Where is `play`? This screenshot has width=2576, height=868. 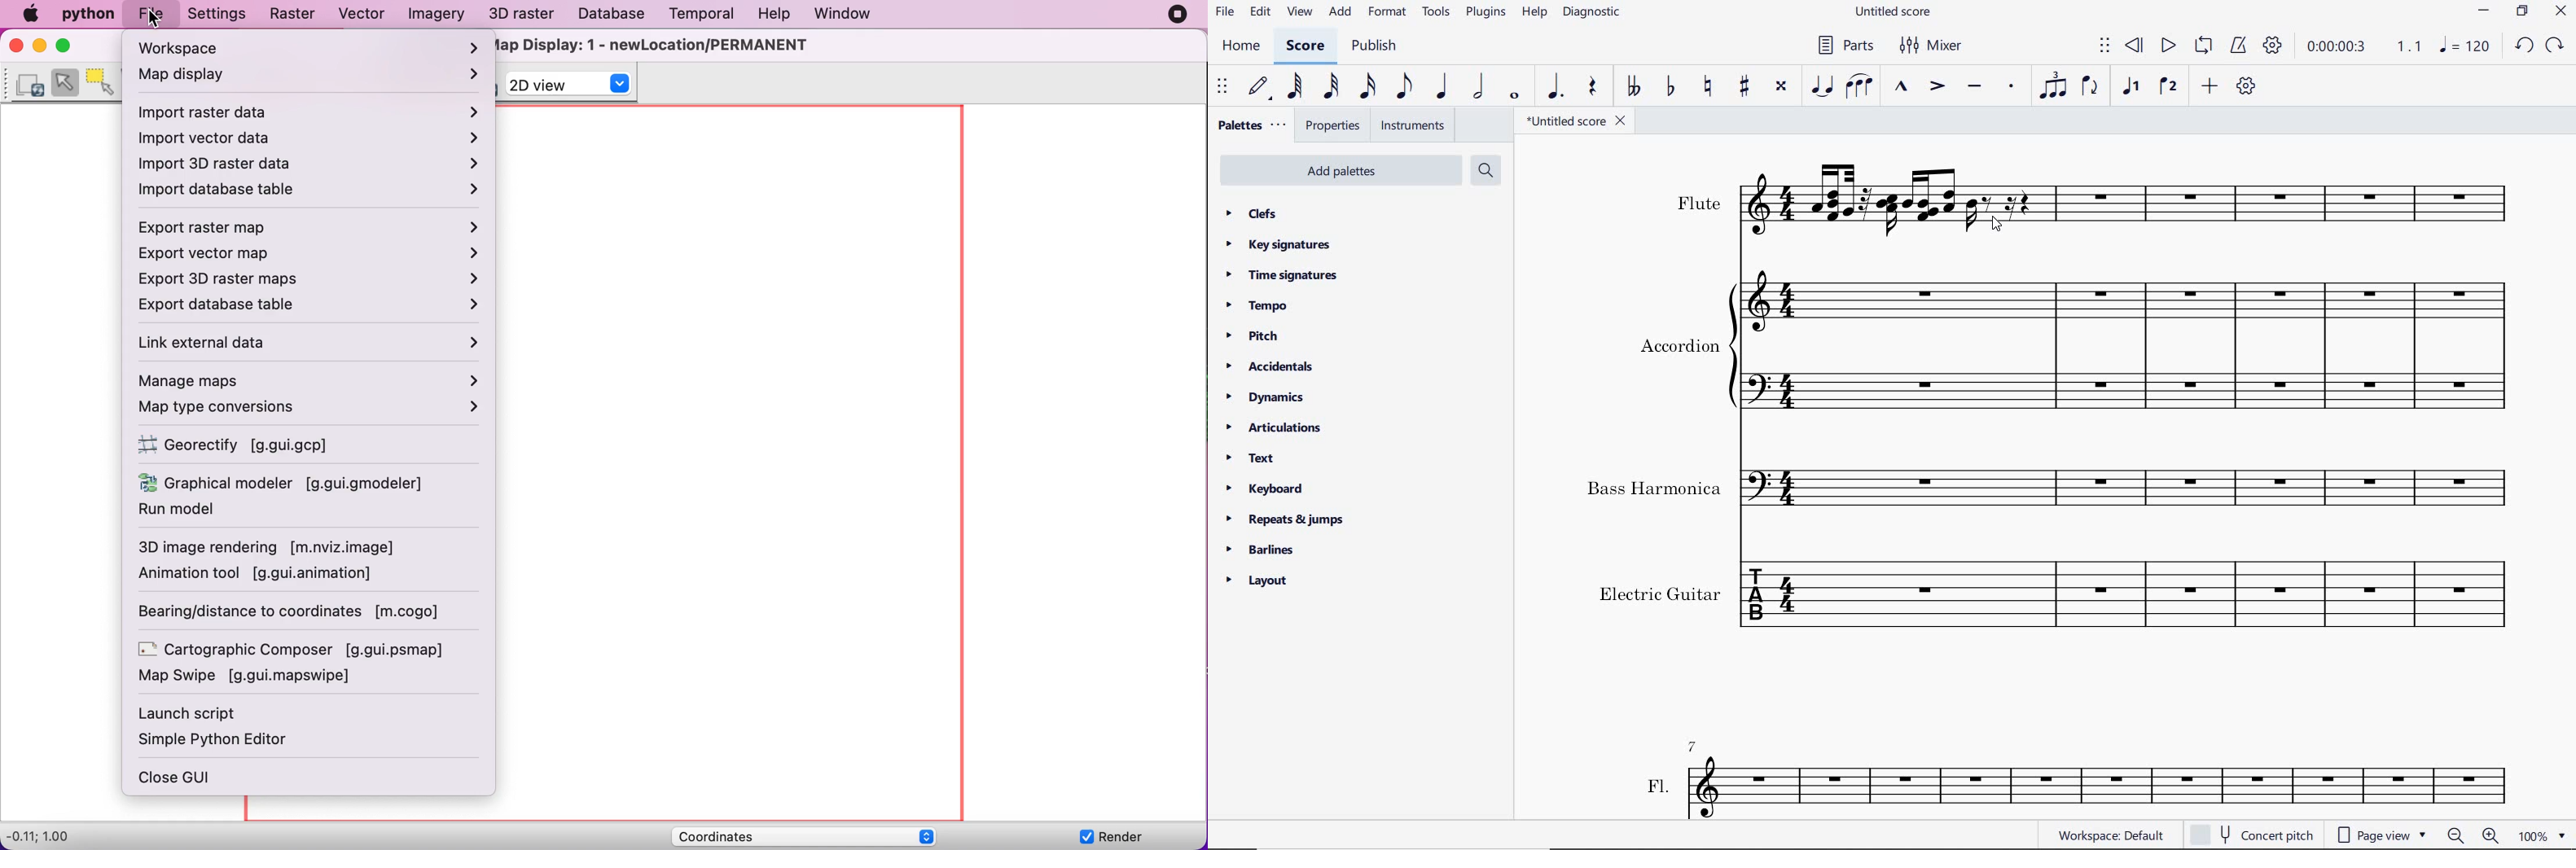
play is located at coordinates (2167, 46).